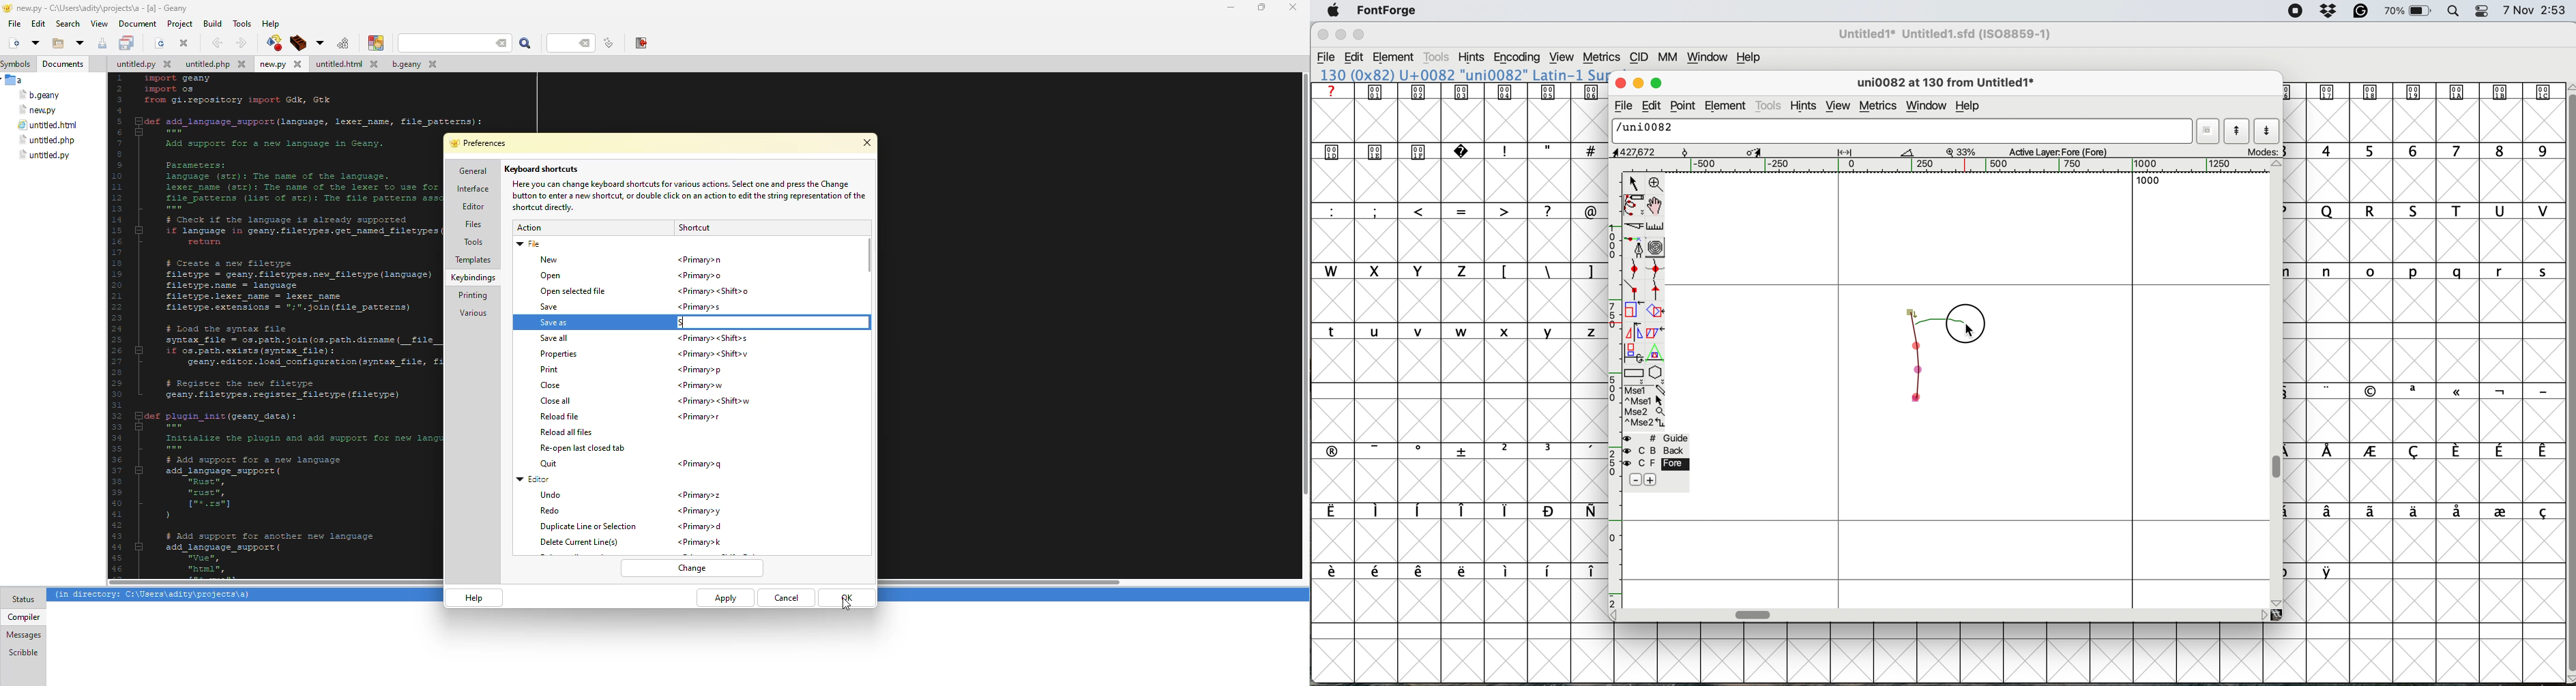  What do you see at coordinates (44, 155) in the screenshot?
I see `file` at bounding box center [44, 155].